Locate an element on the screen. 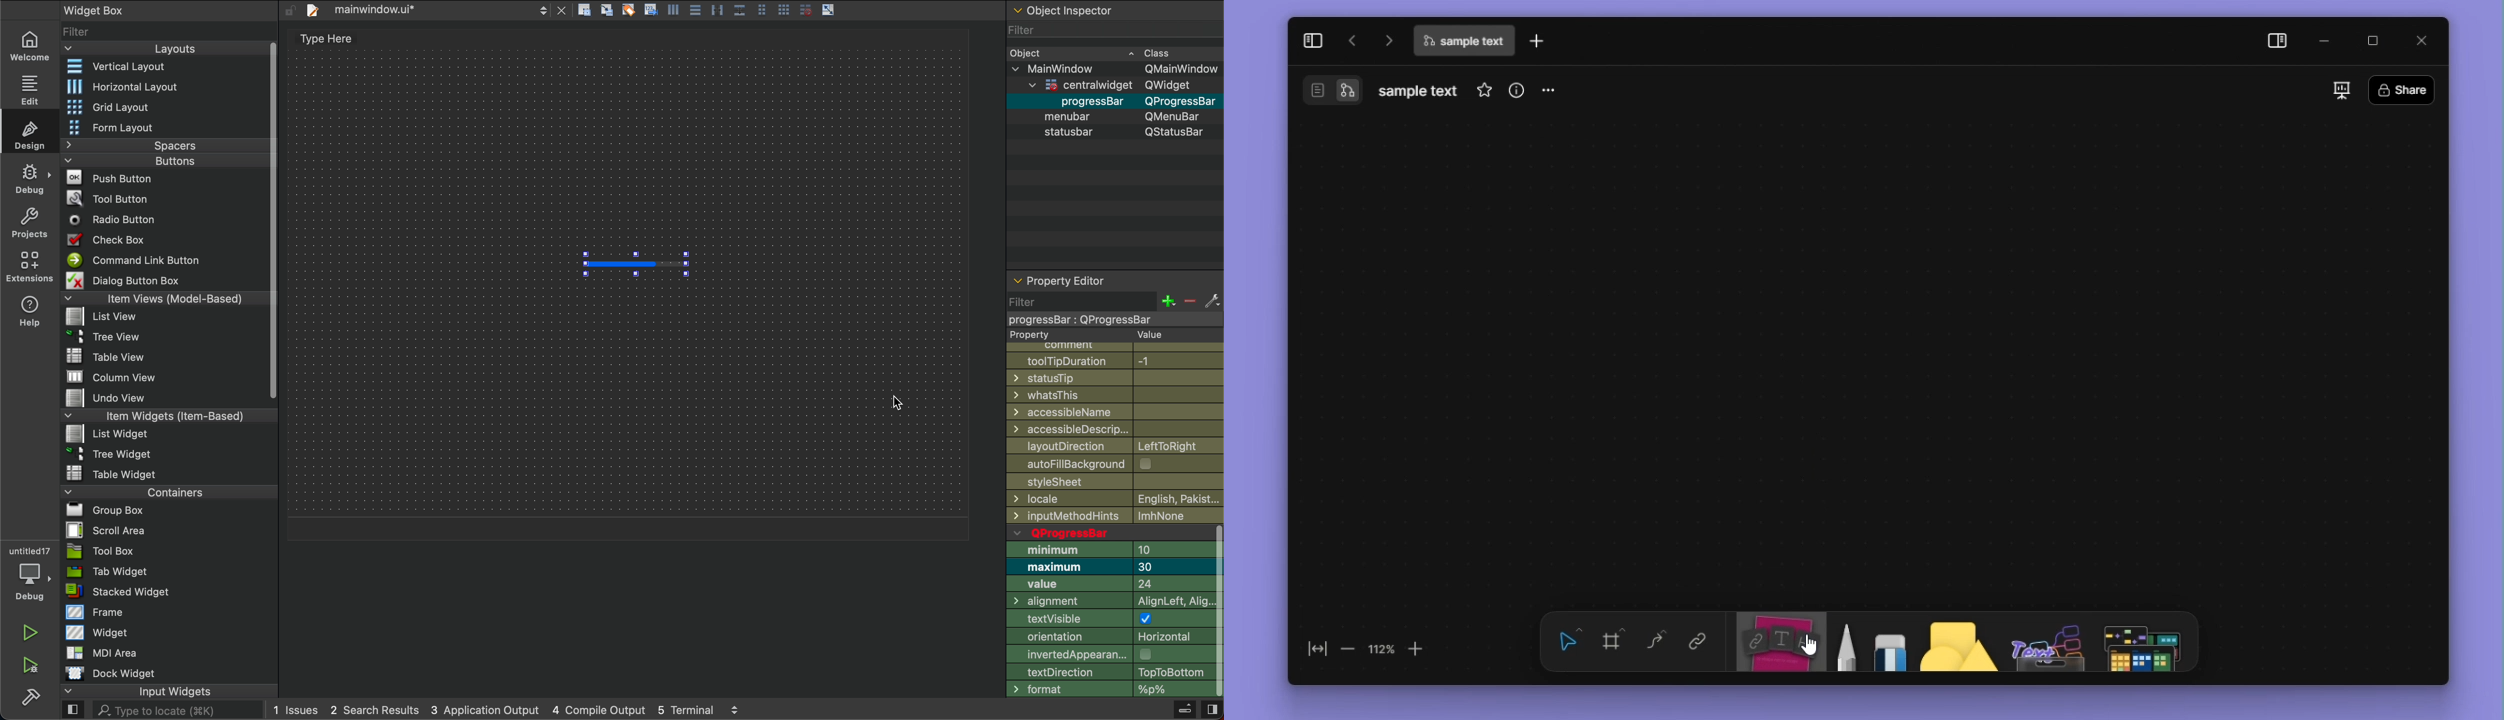 This screenshot has width=2520, height=728. project is located at coordinates (31, 223).